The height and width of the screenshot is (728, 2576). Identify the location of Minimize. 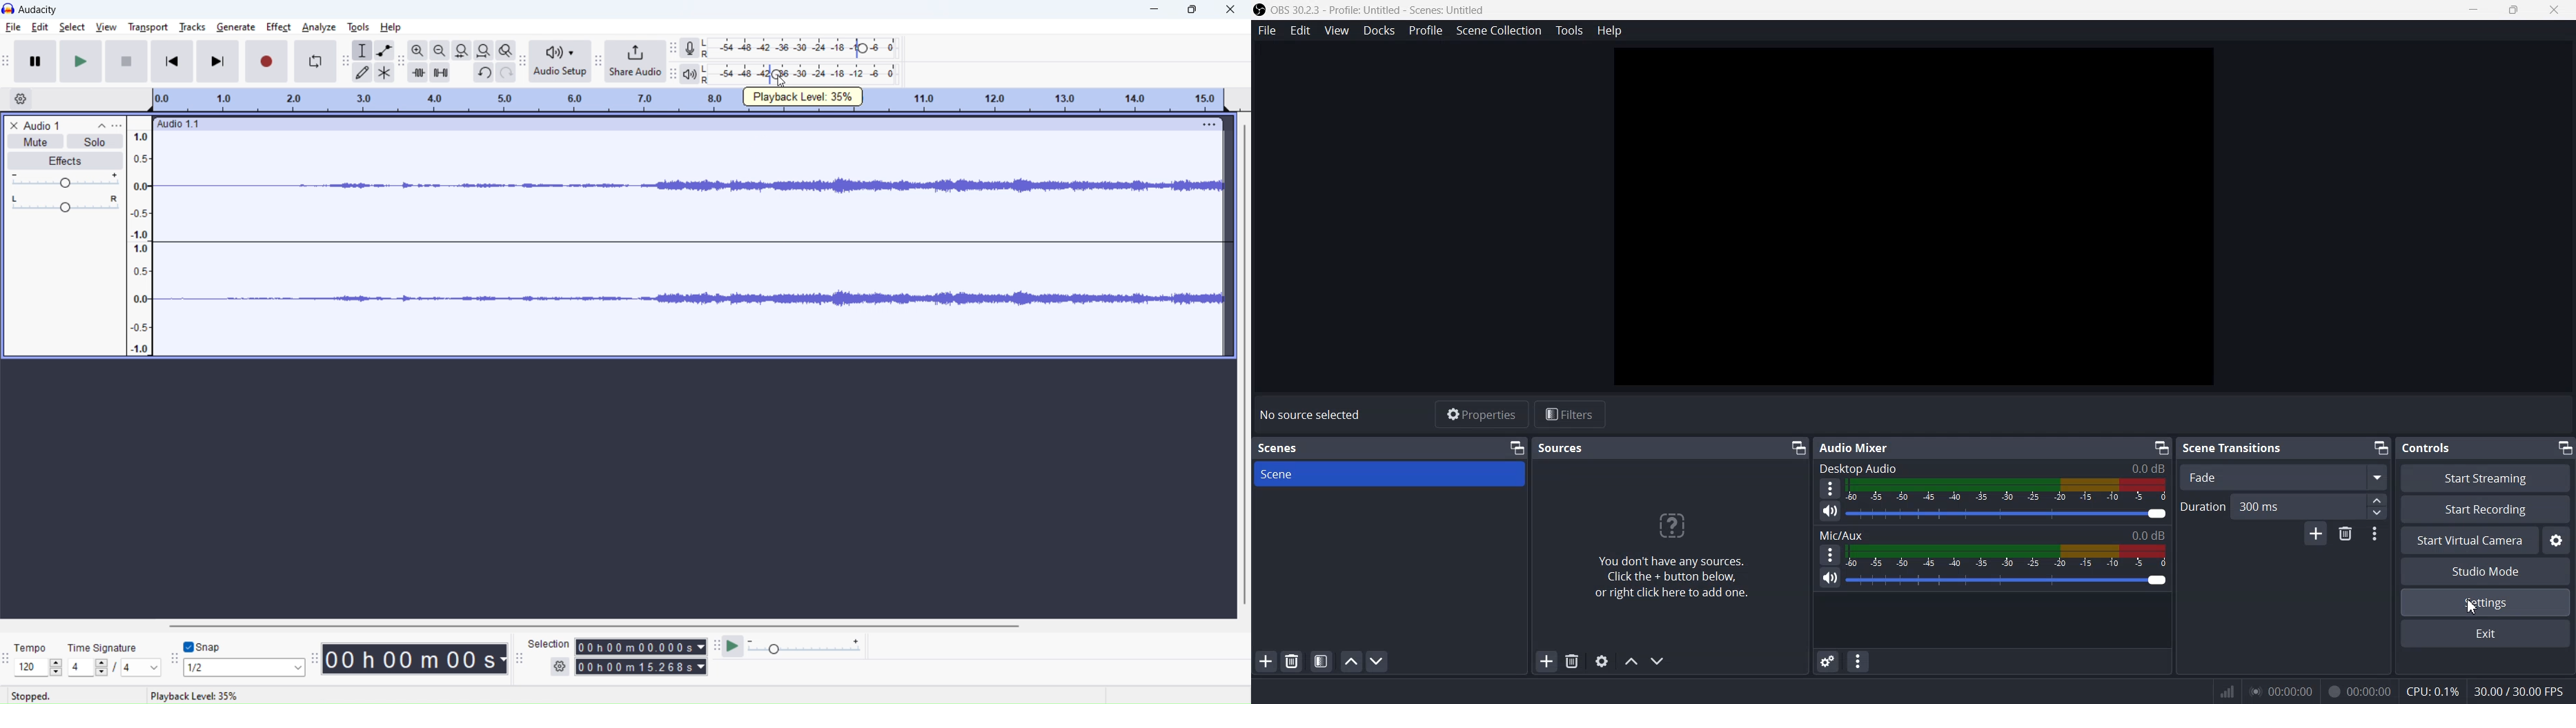
(2564, 447).